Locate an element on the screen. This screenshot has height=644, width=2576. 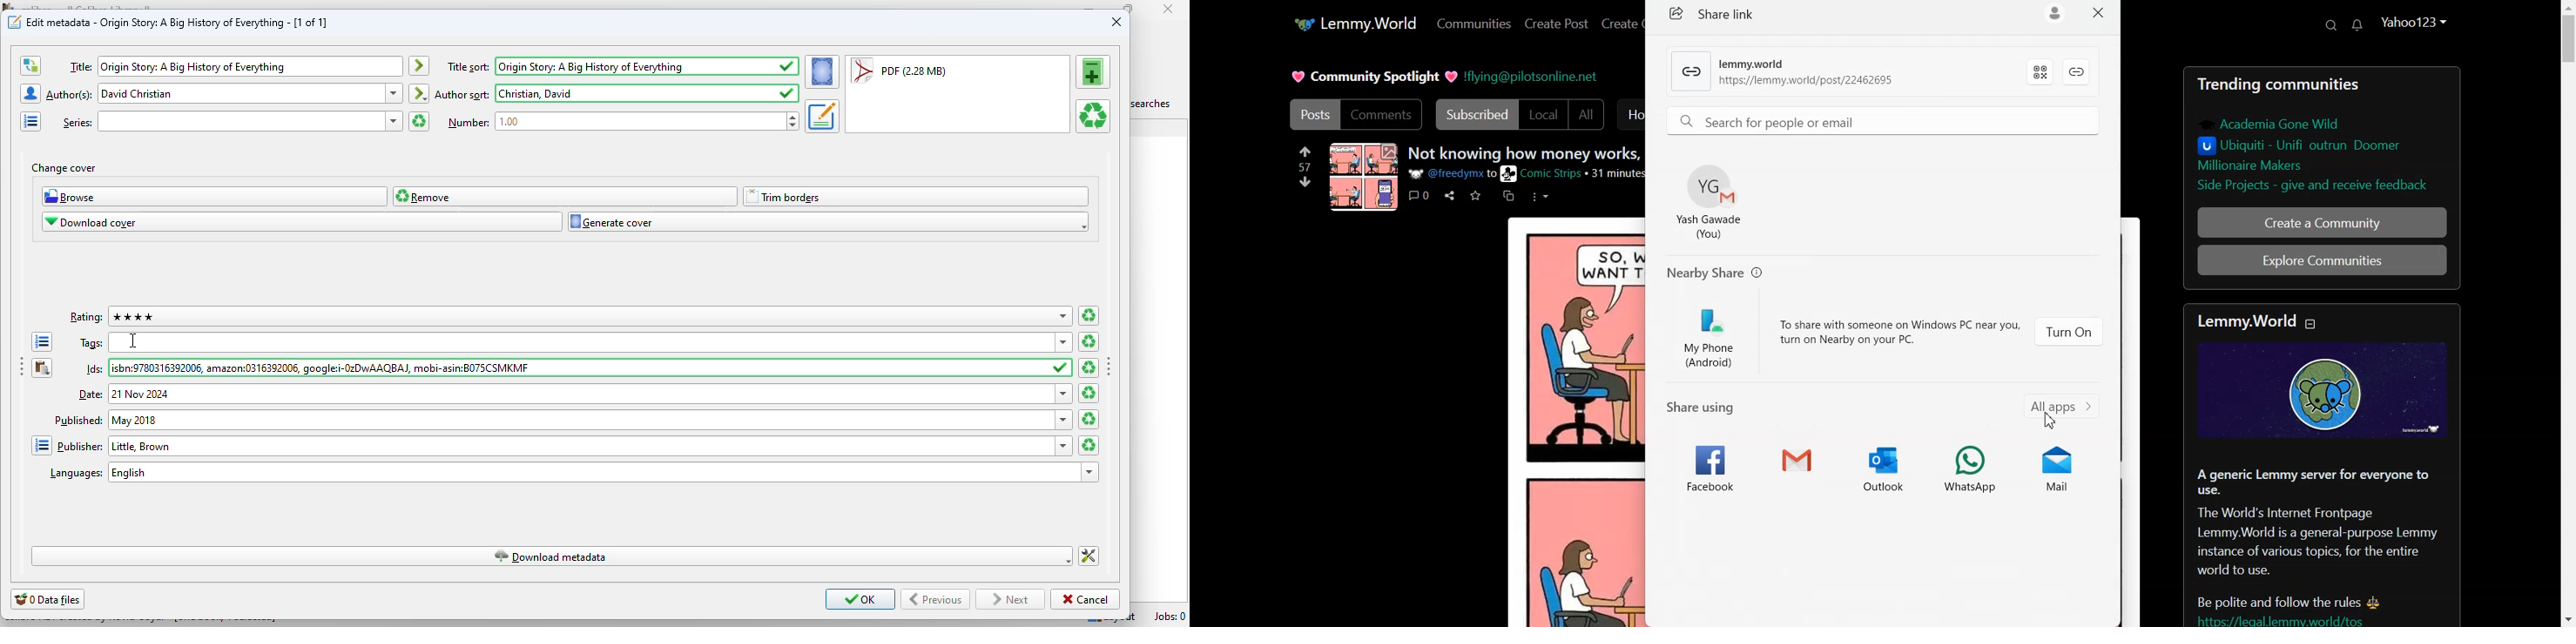
Hyperlink is located at coordinates (2078, 72).